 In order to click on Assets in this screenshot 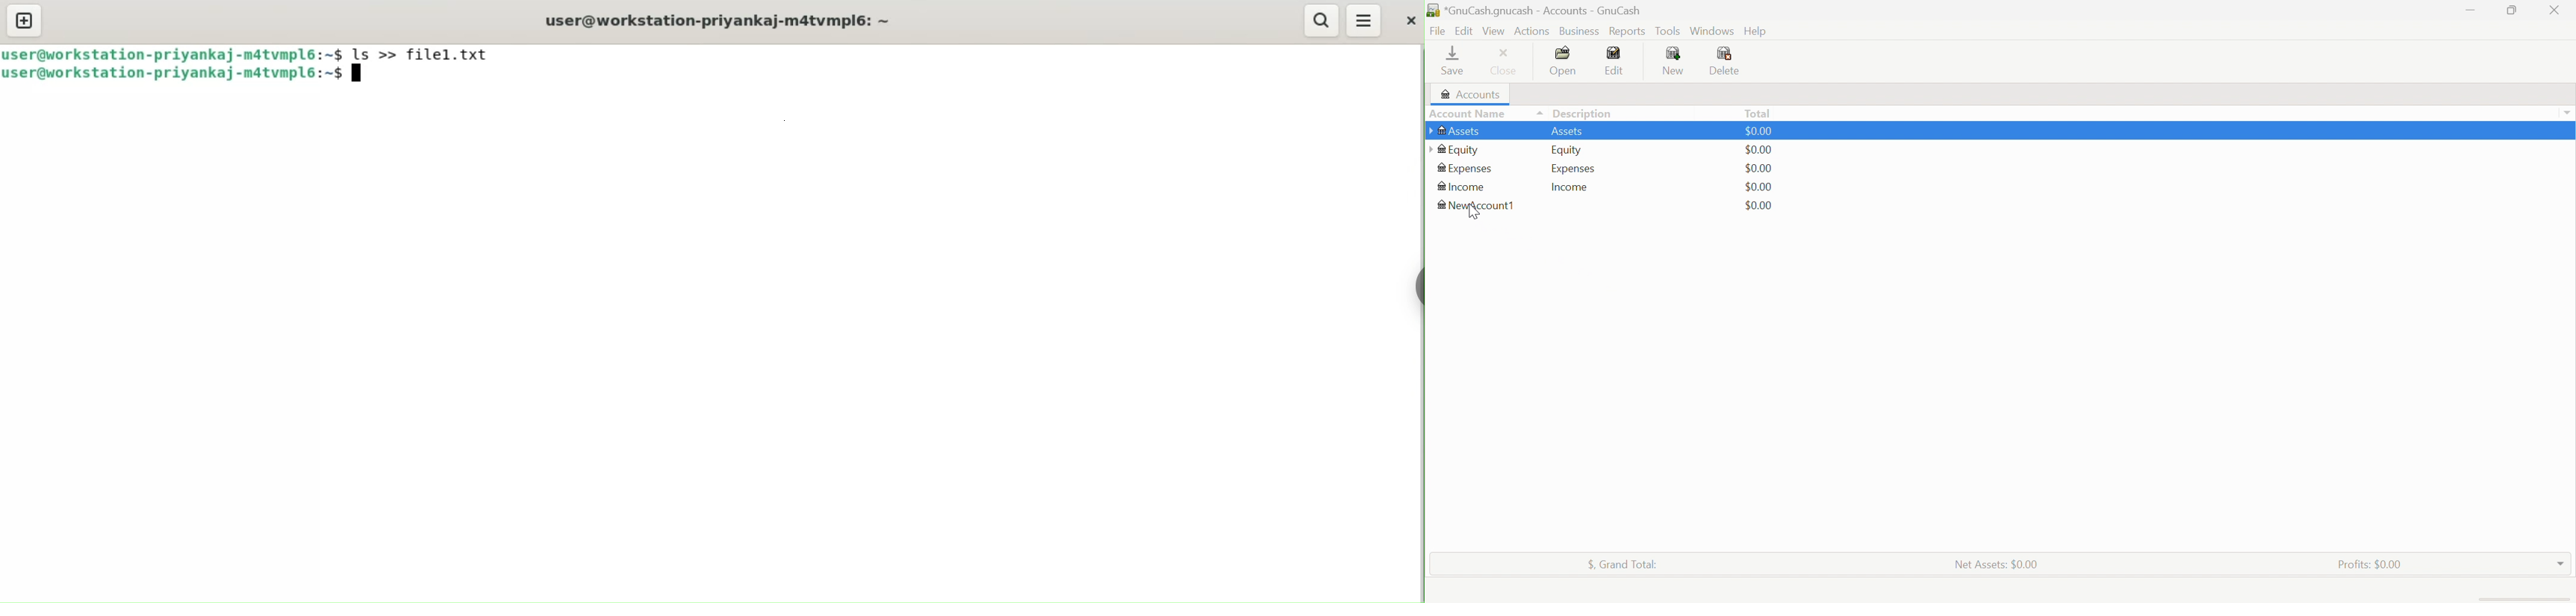, I will do `click(1572, 131)`.